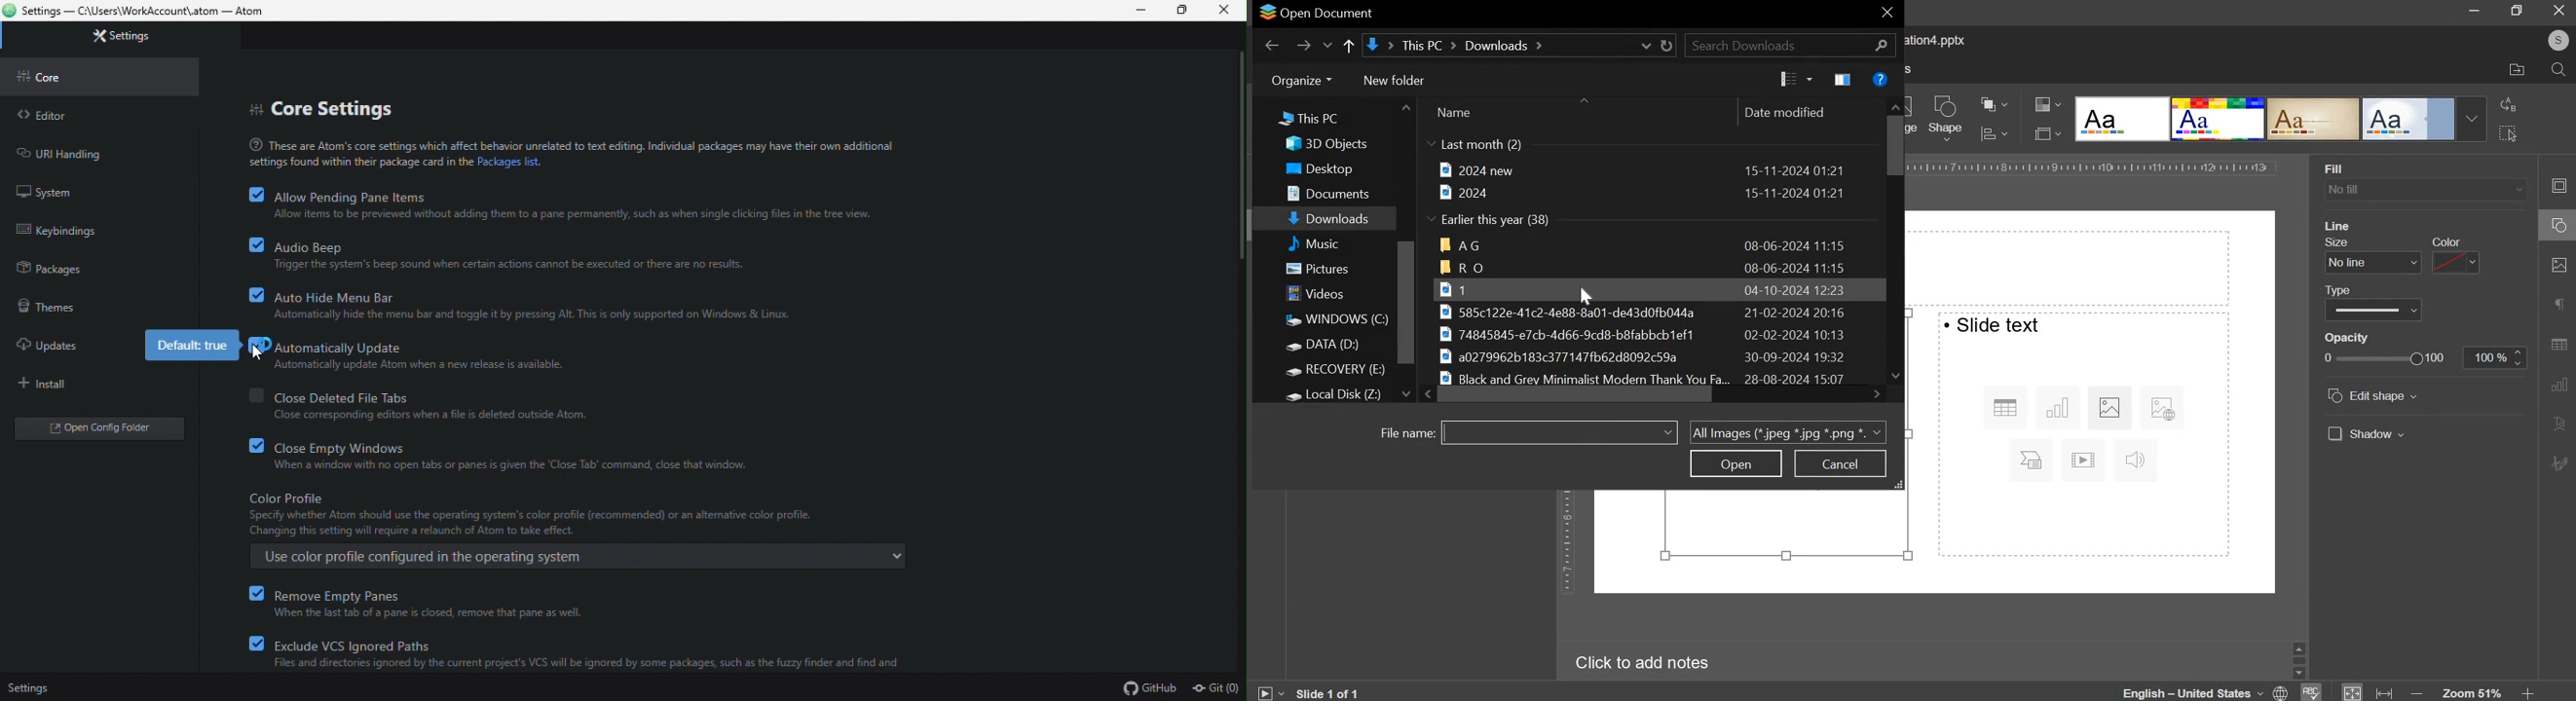 The height and width of the screenshot is (728, 2576). I want to click on opacity slider, so click(2384, 357).